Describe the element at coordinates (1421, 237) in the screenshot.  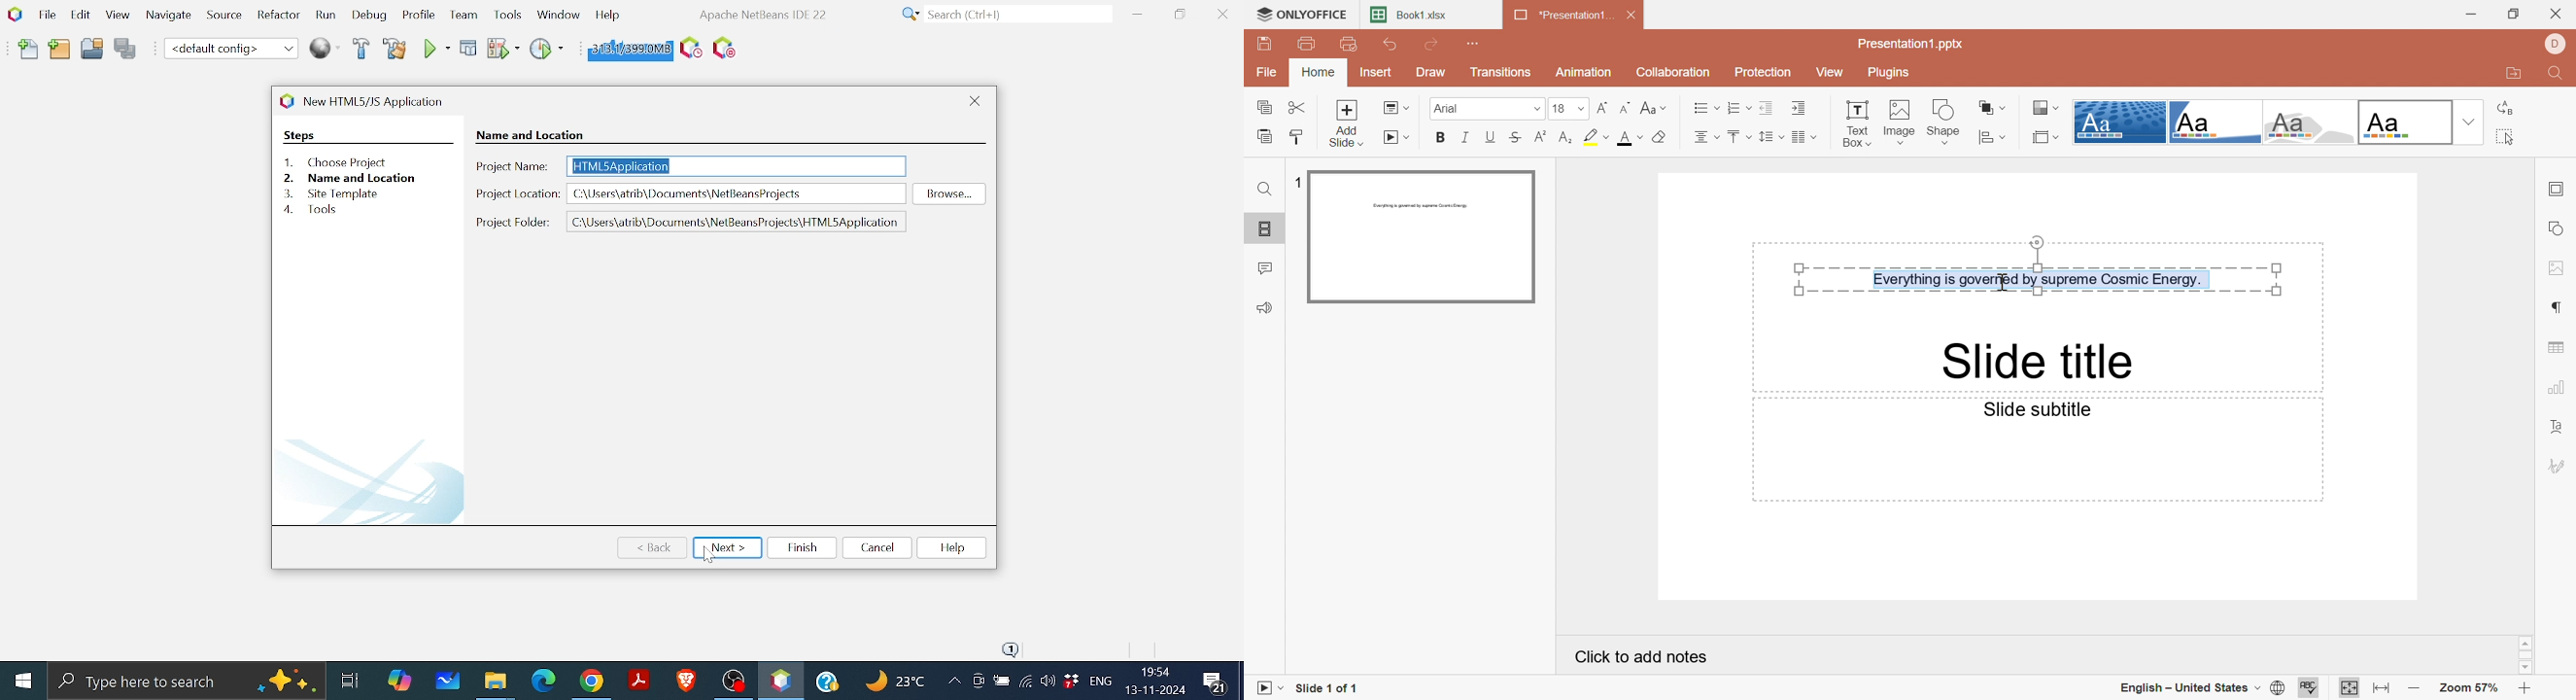
I see `Slide 1` at that location.